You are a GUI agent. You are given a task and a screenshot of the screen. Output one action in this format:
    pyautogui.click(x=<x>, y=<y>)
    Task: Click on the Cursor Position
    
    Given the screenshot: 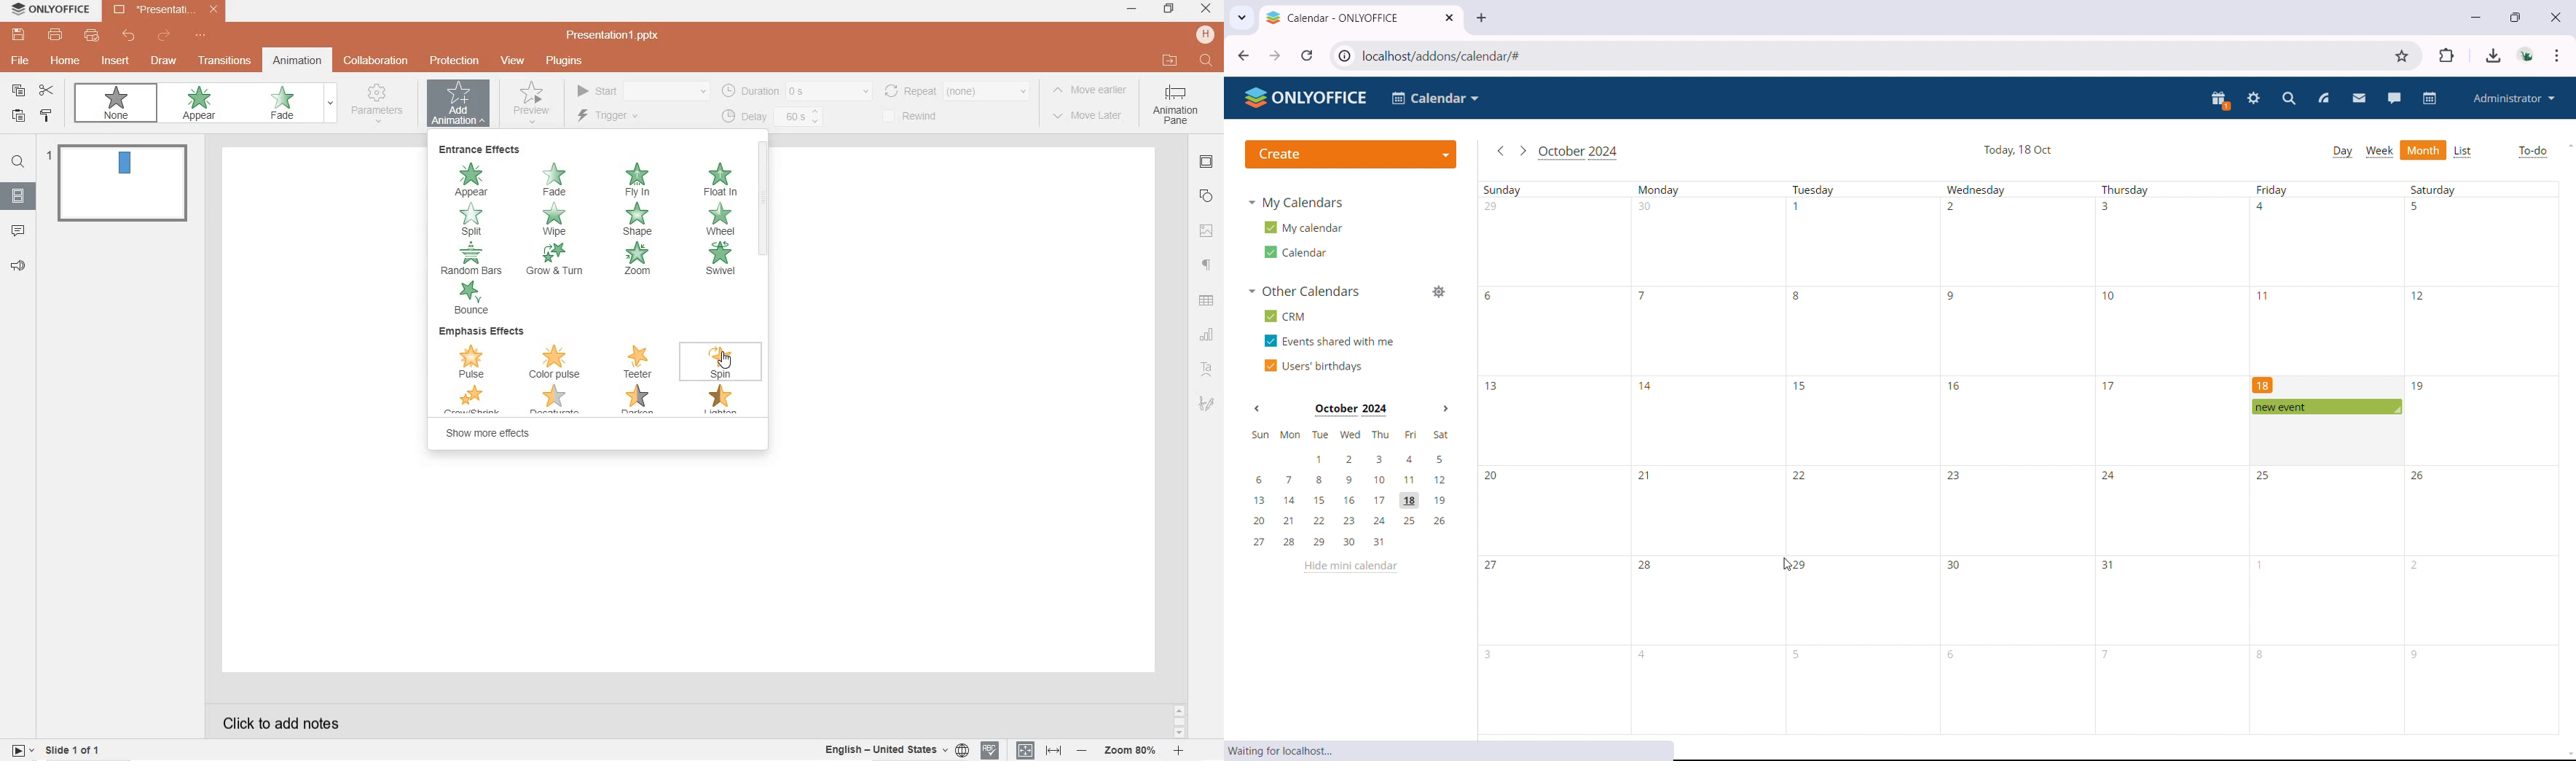 What is the action you would take?
    pyautogui.click(x=727, y=360)
    